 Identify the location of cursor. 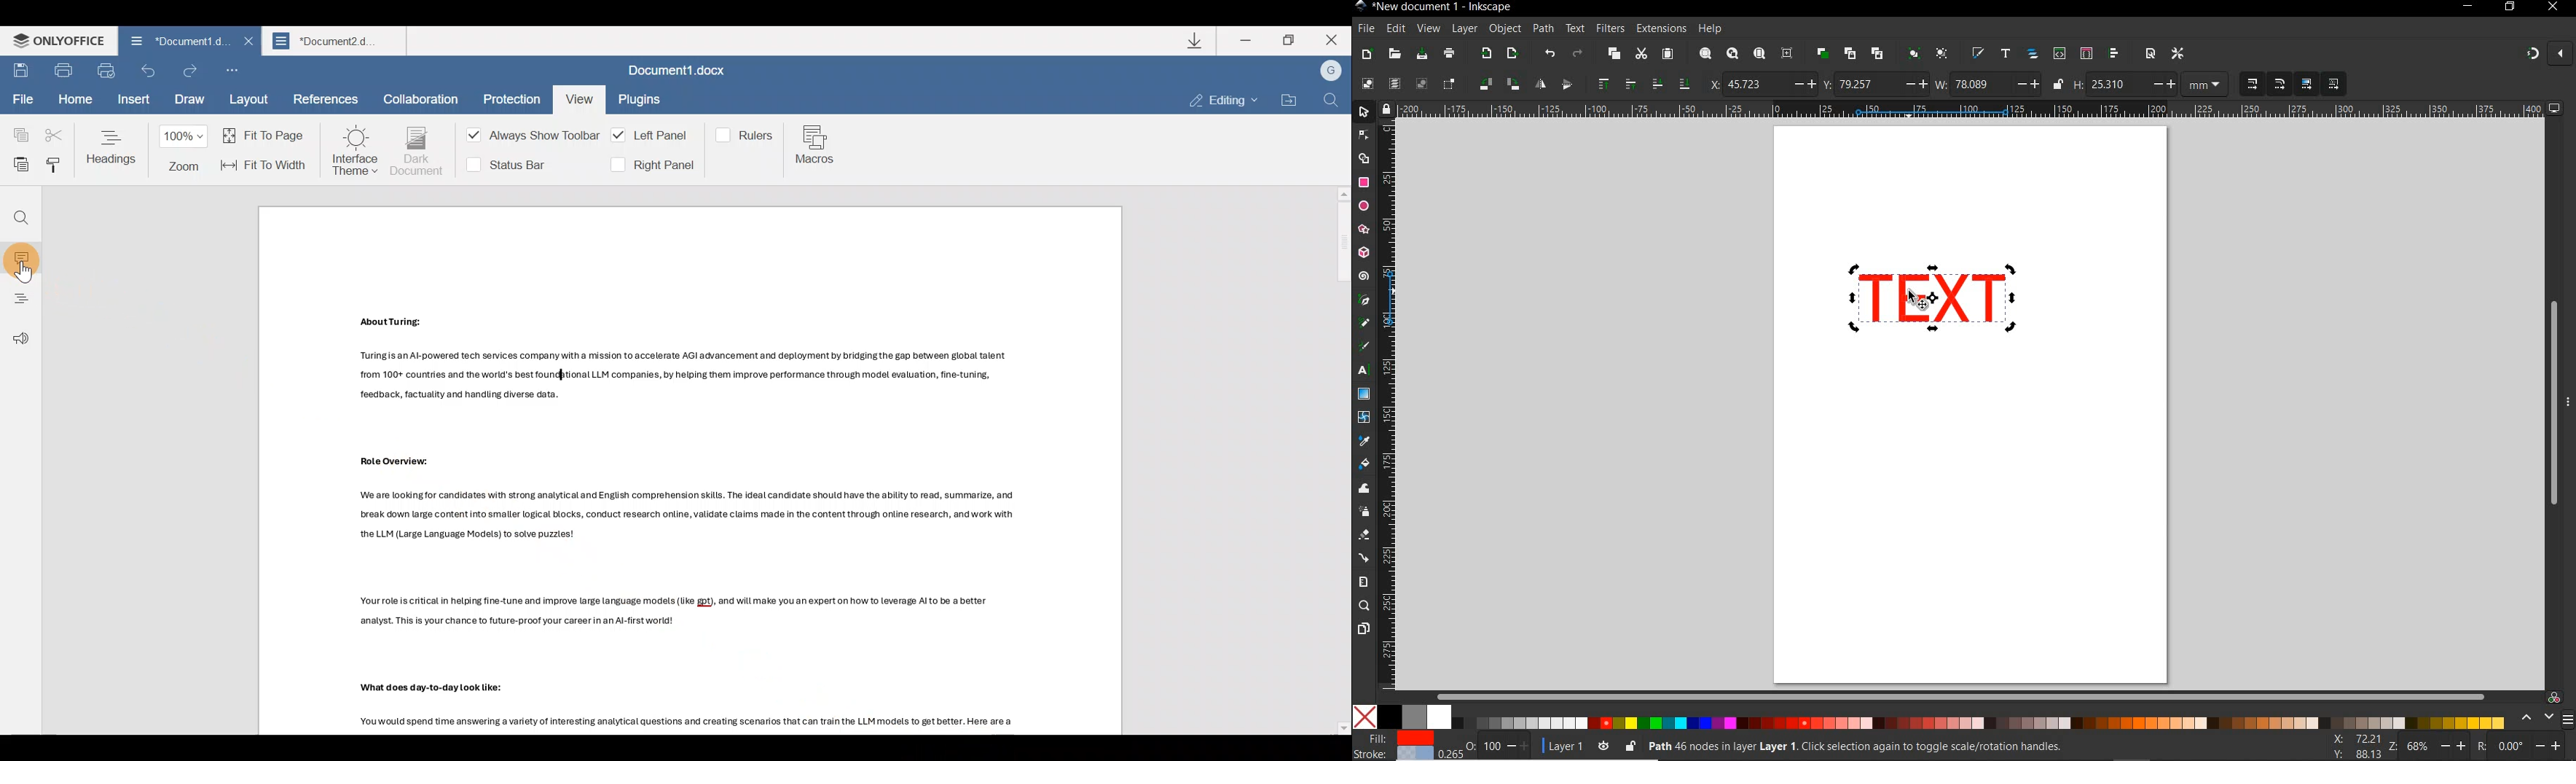
(1920, 298).